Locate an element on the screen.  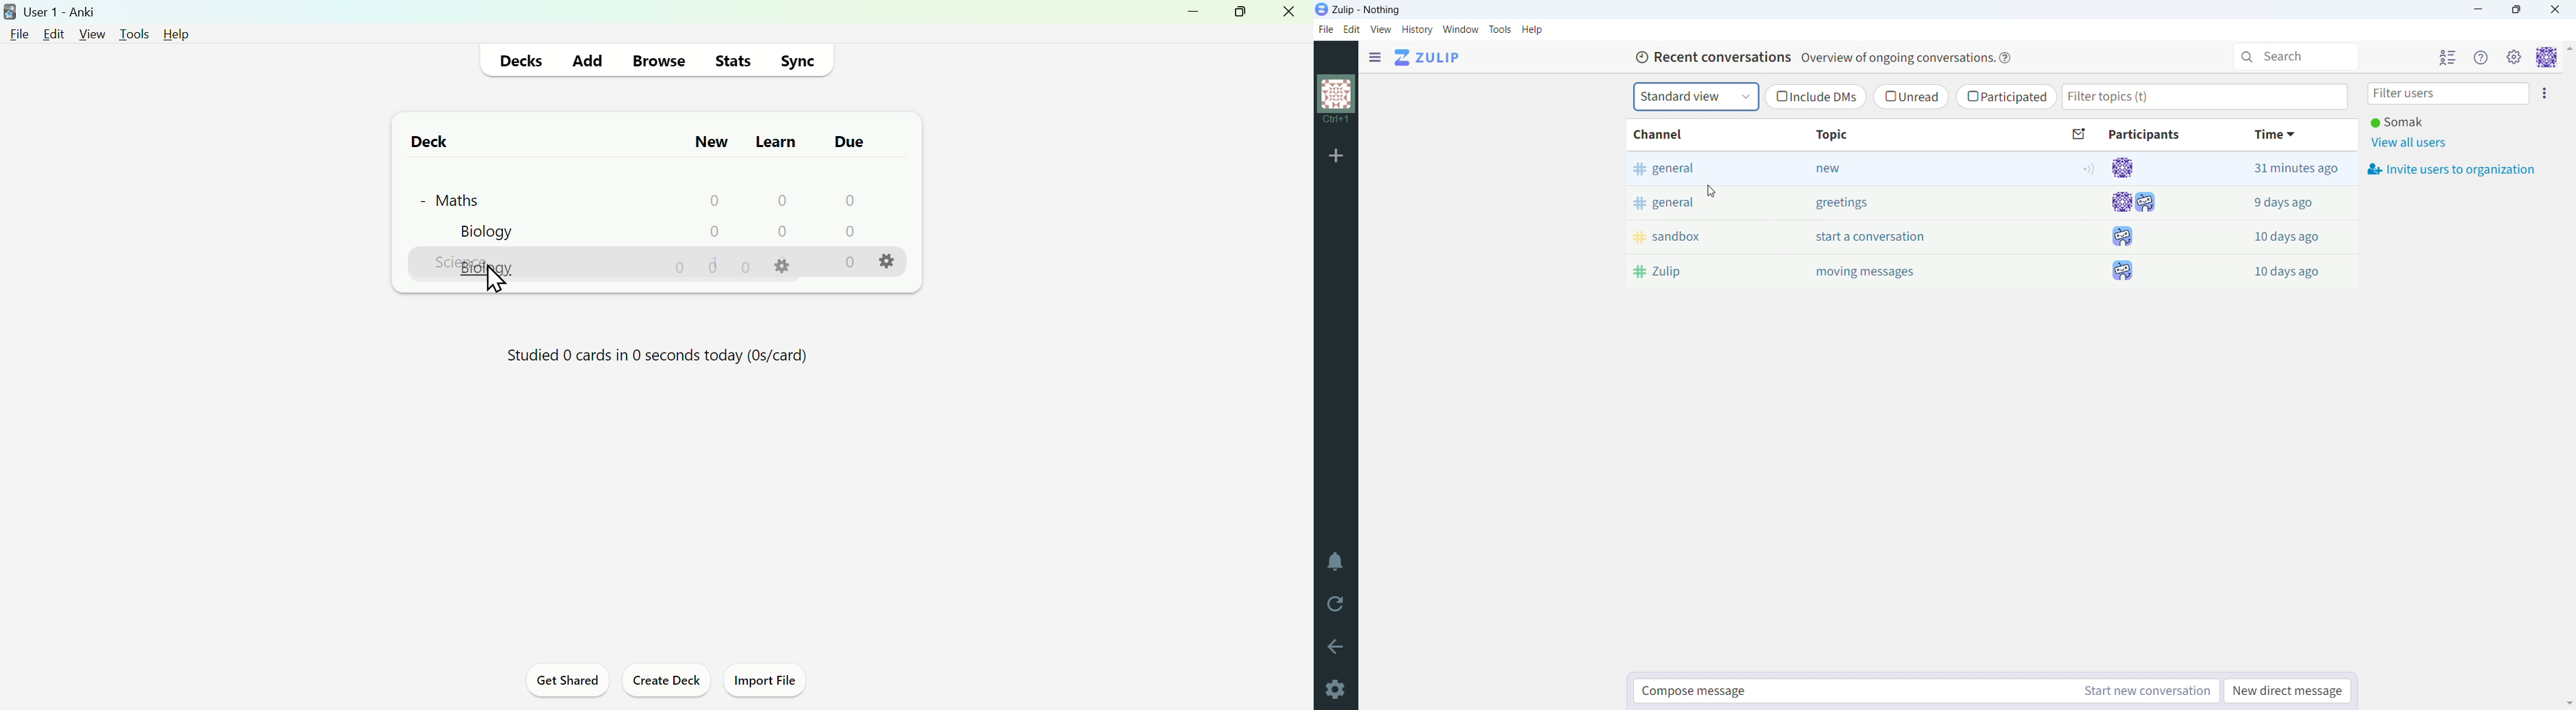
filter topics is located at coordinates (2205, 97).